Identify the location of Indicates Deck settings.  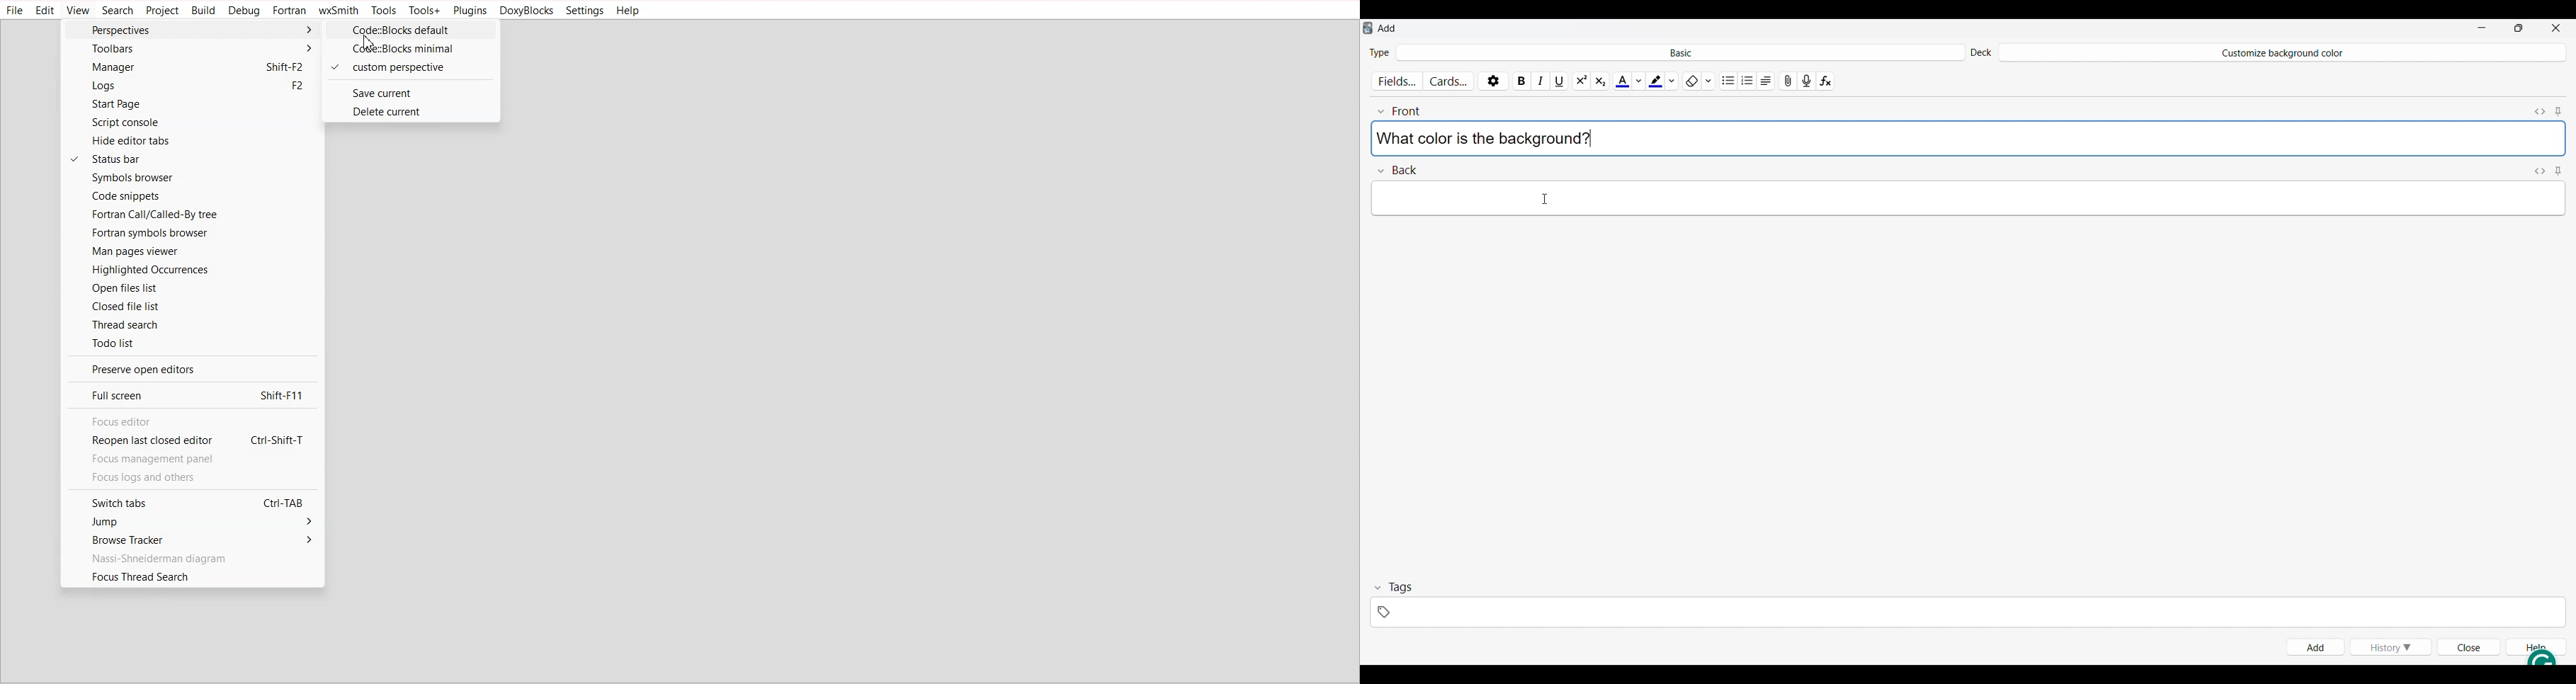
(1981, 53).